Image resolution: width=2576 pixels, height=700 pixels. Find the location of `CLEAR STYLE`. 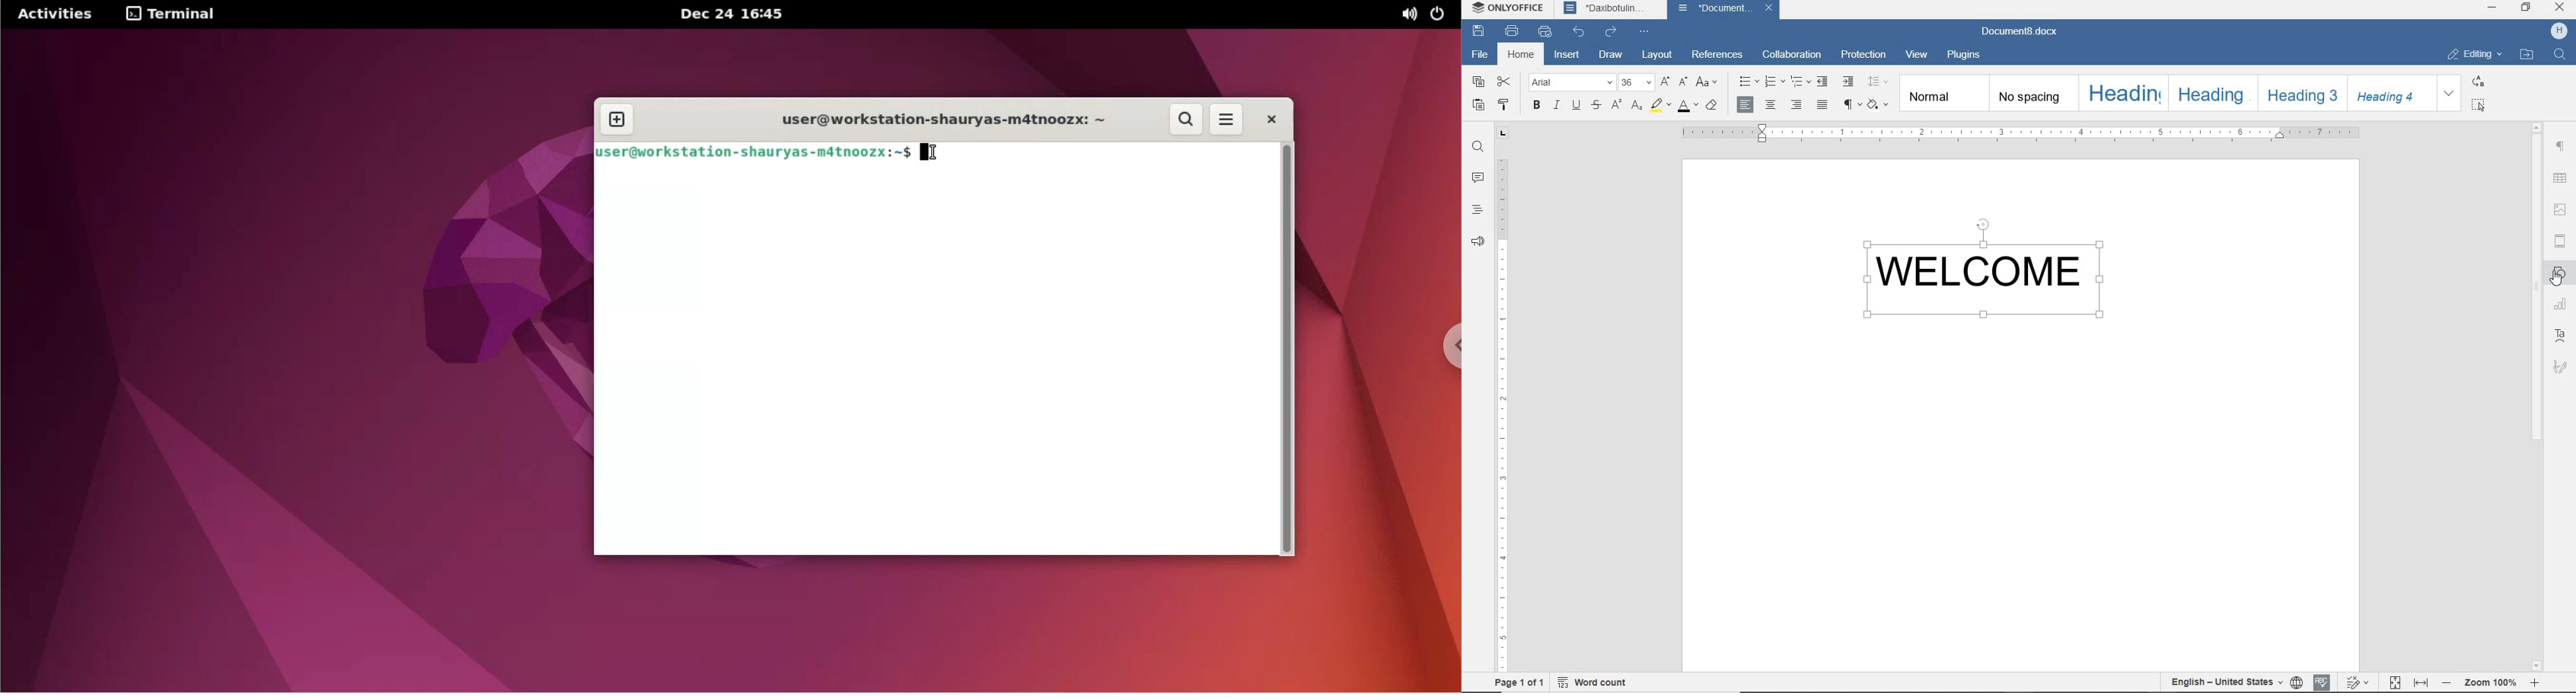

CLEAR STYLE is located at coordinates (1712, 106).